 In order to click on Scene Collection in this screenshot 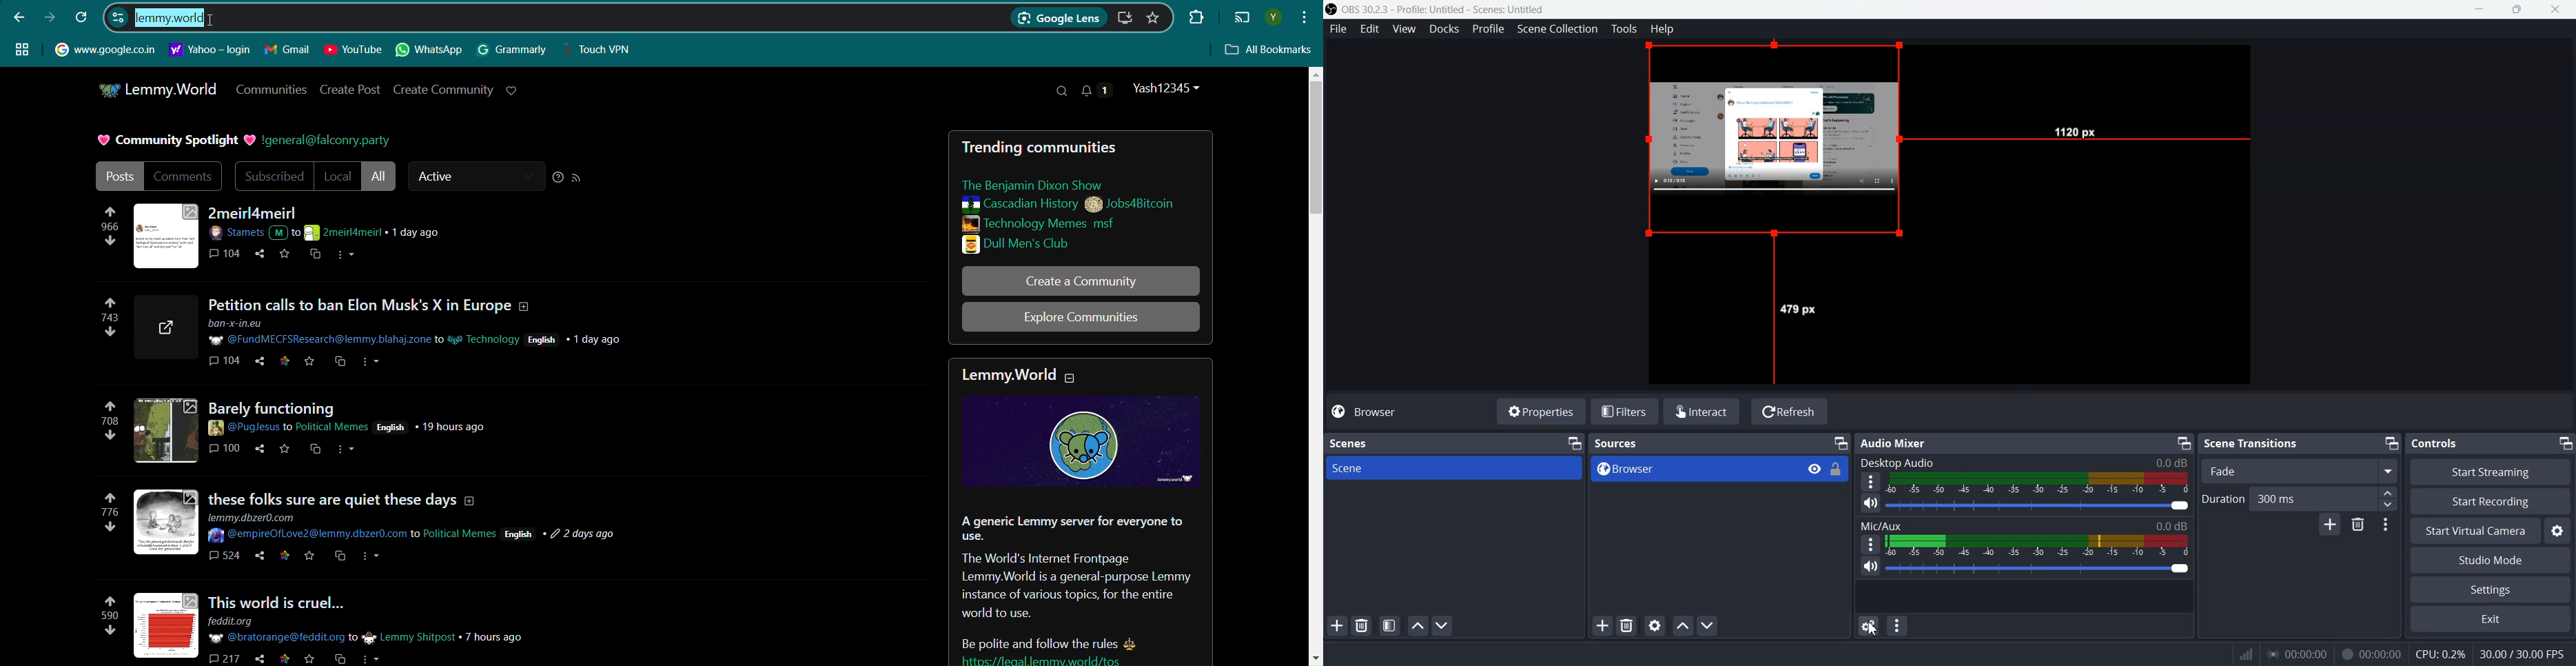, I will do `click(1558, 29)`.